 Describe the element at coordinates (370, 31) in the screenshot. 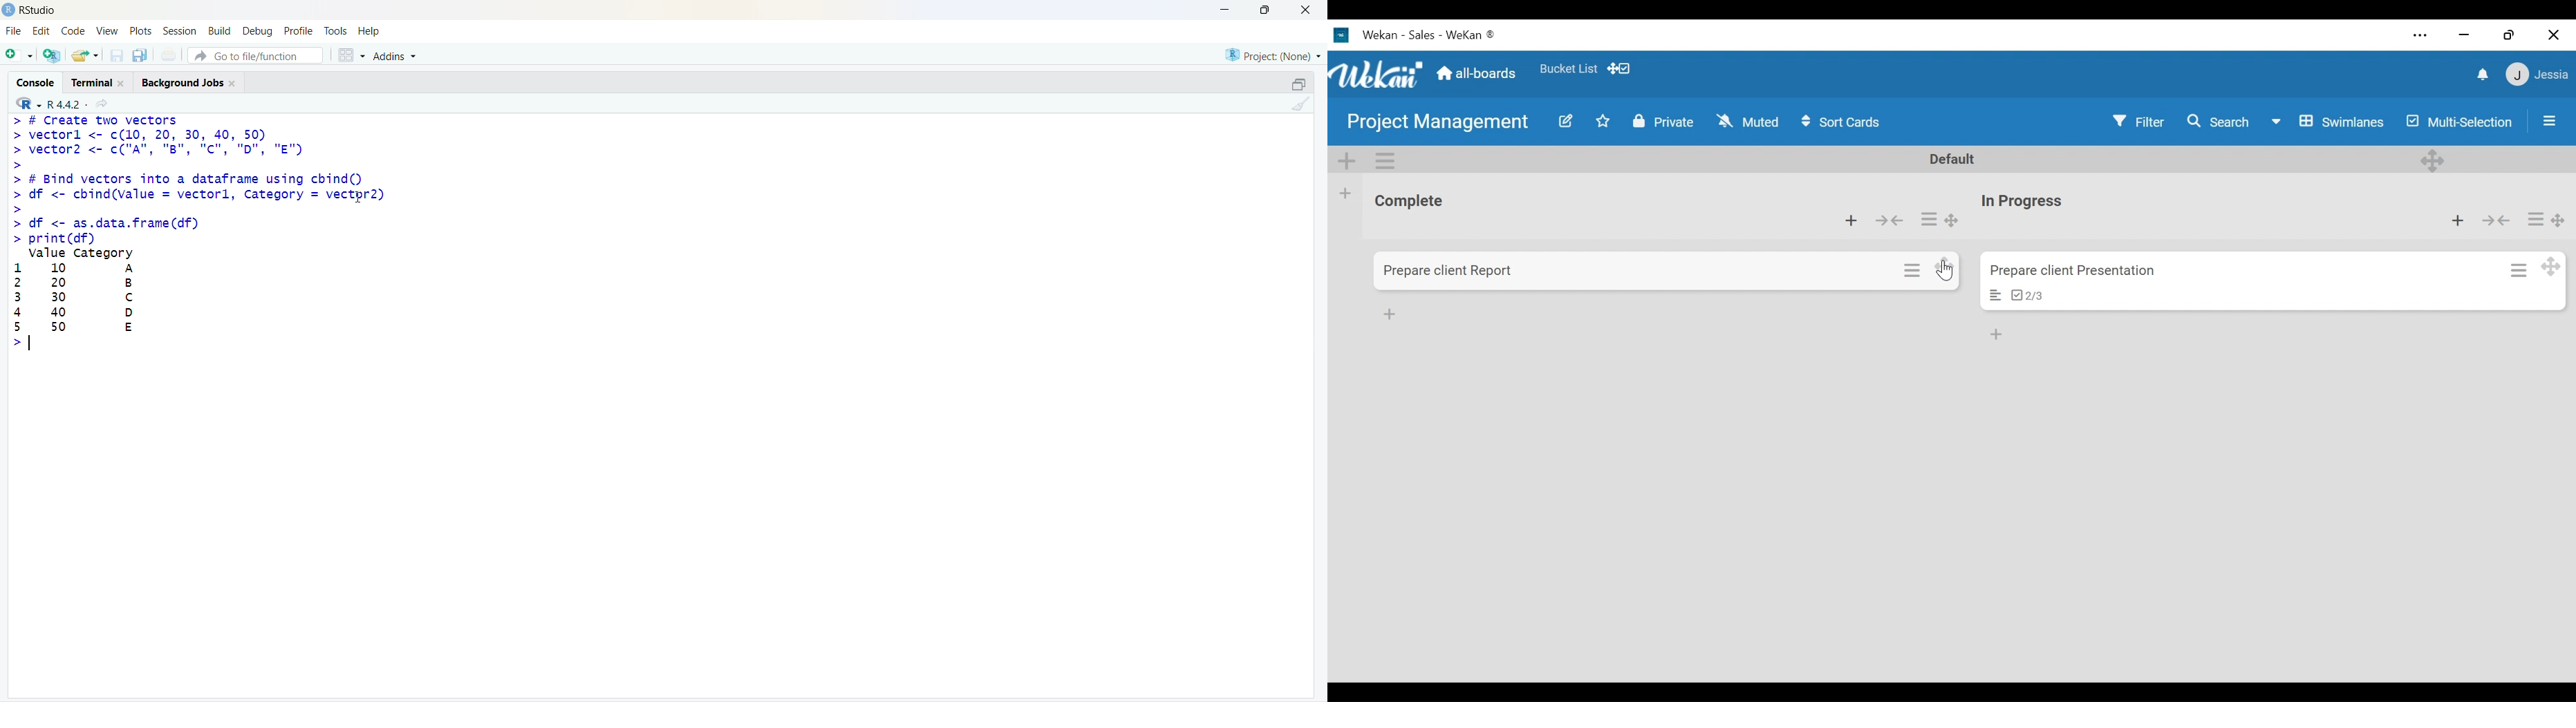

I see `Help` at that location.